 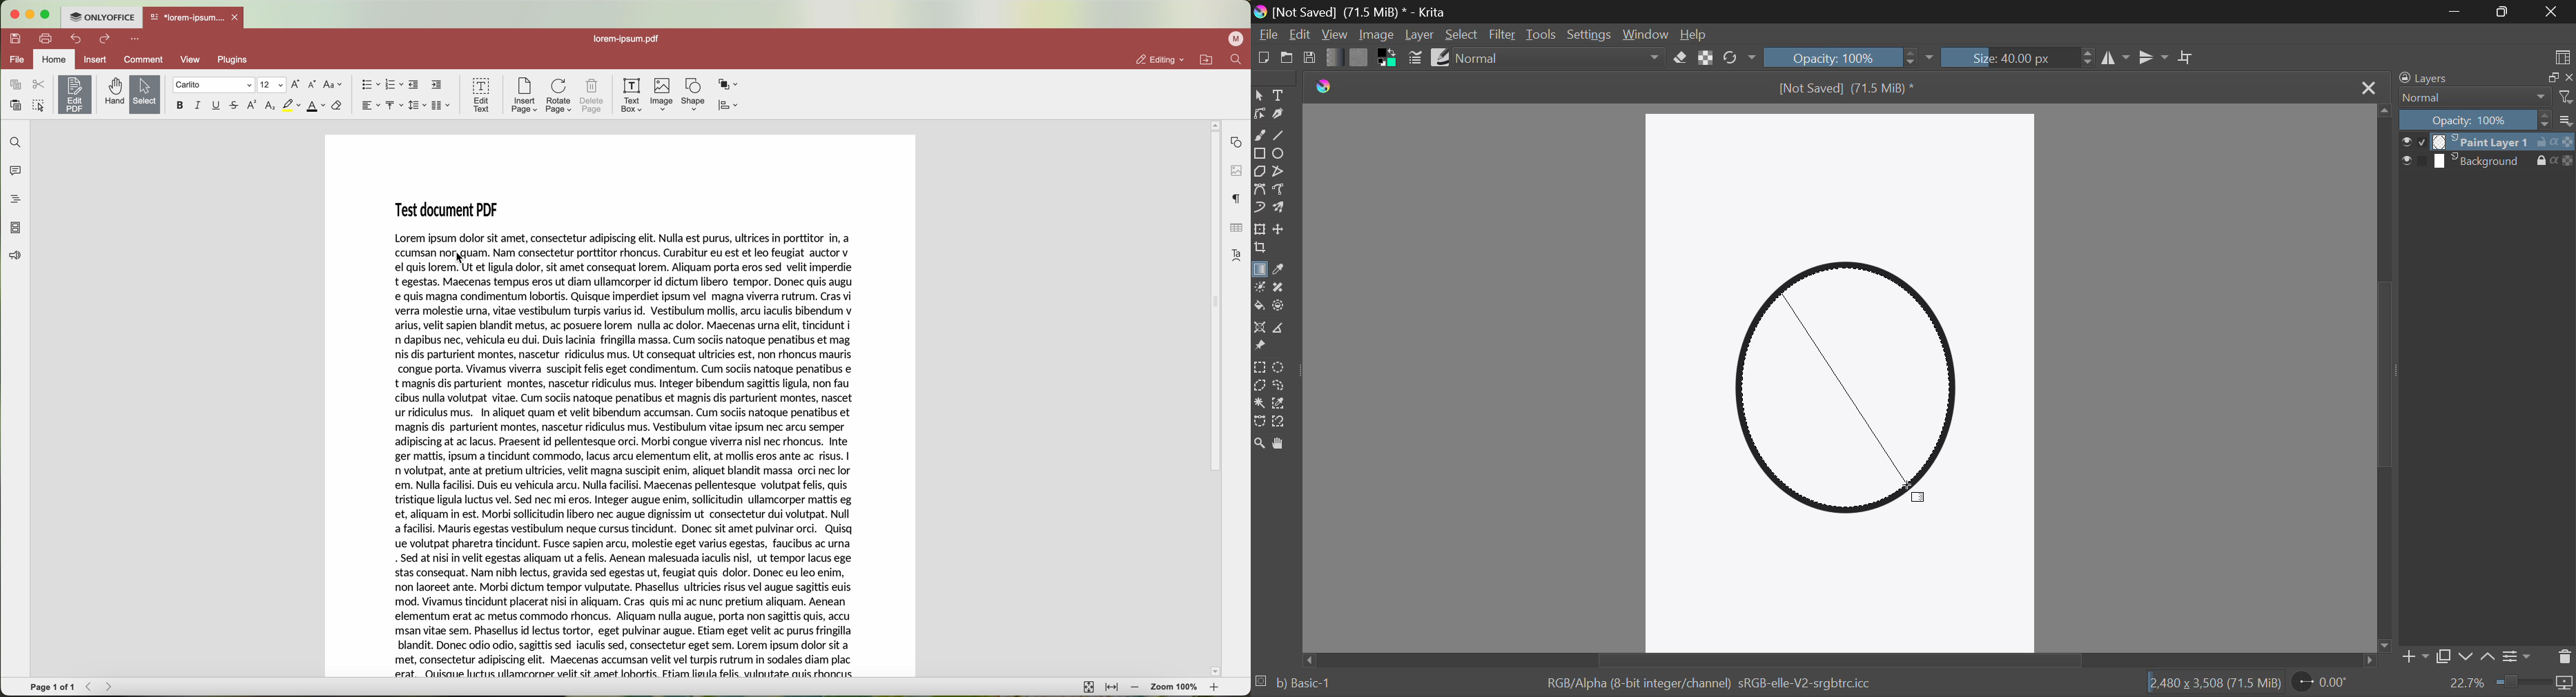 What do you see at coordinates (1260, 95) in the screenshot?
I see `Select` at bounding box center [1260, 95].